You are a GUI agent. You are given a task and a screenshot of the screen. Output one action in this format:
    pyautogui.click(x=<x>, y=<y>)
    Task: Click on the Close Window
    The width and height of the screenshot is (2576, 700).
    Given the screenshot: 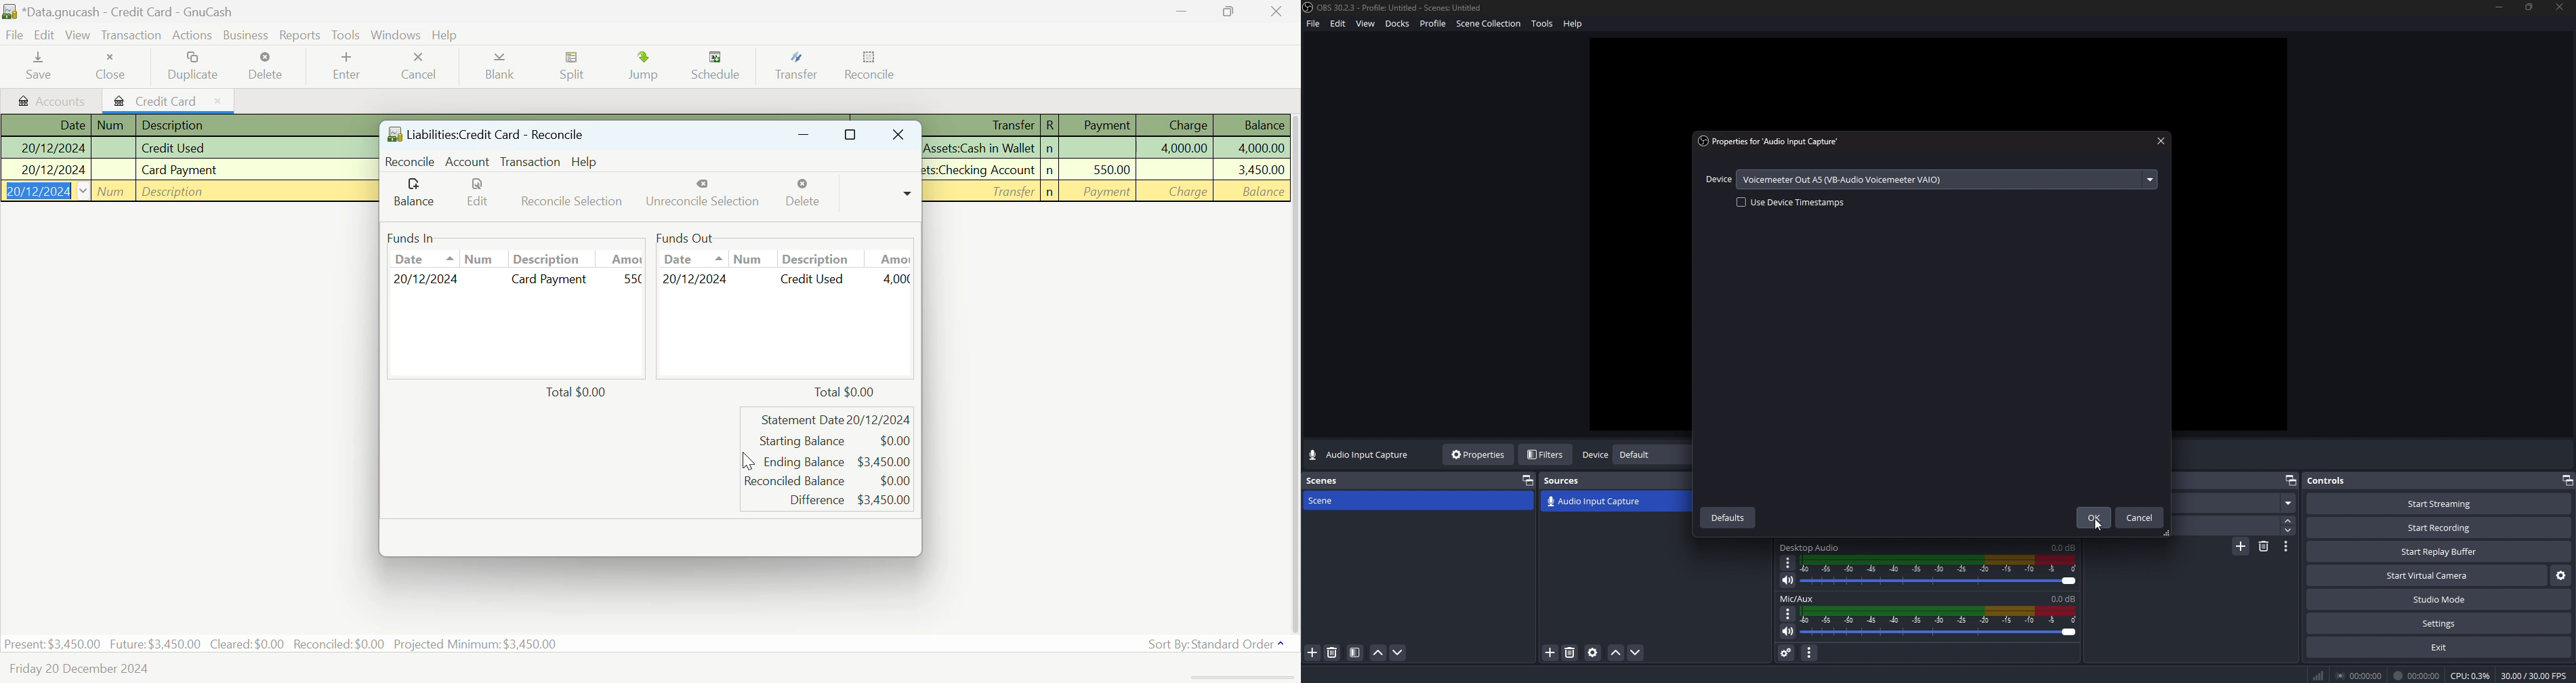 What is the action you would take?
    pyautogui.click(x=1279, y=12)
    